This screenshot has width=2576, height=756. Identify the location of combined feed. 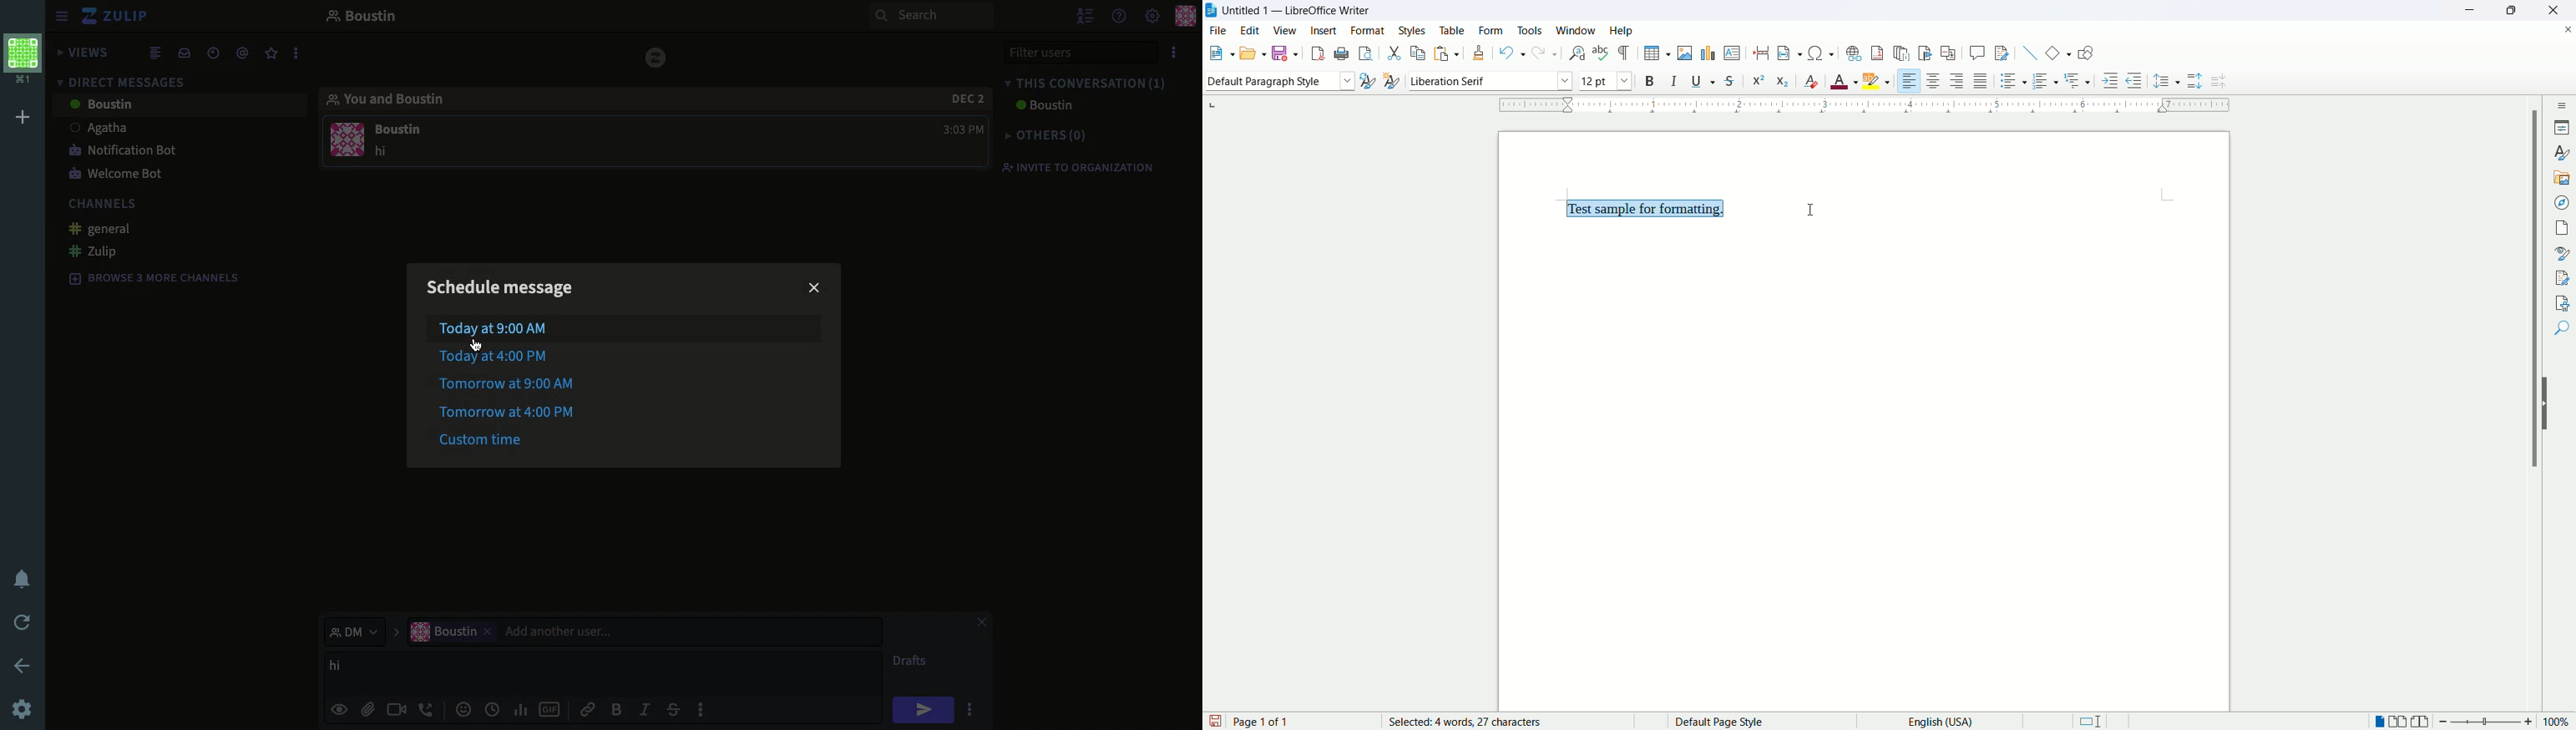
(156, 54).